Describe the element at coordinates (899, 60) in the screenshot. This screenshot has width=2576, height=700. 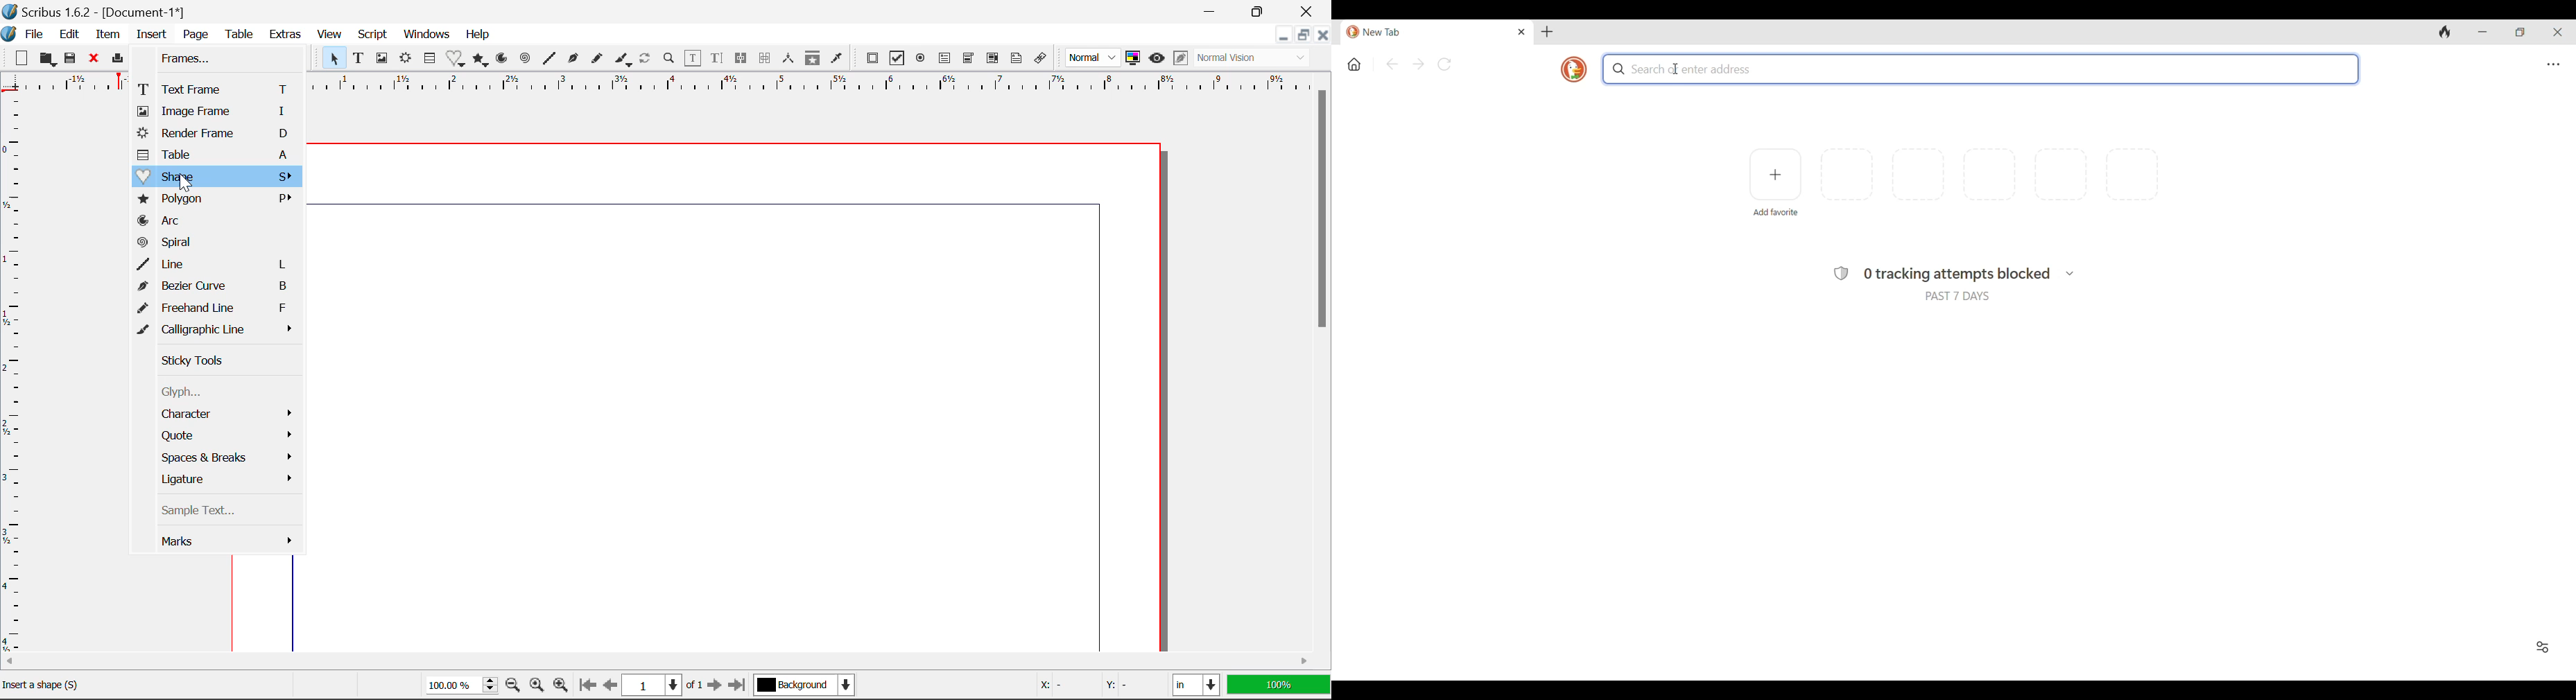
I see `Pdf Checkbox` at that location.